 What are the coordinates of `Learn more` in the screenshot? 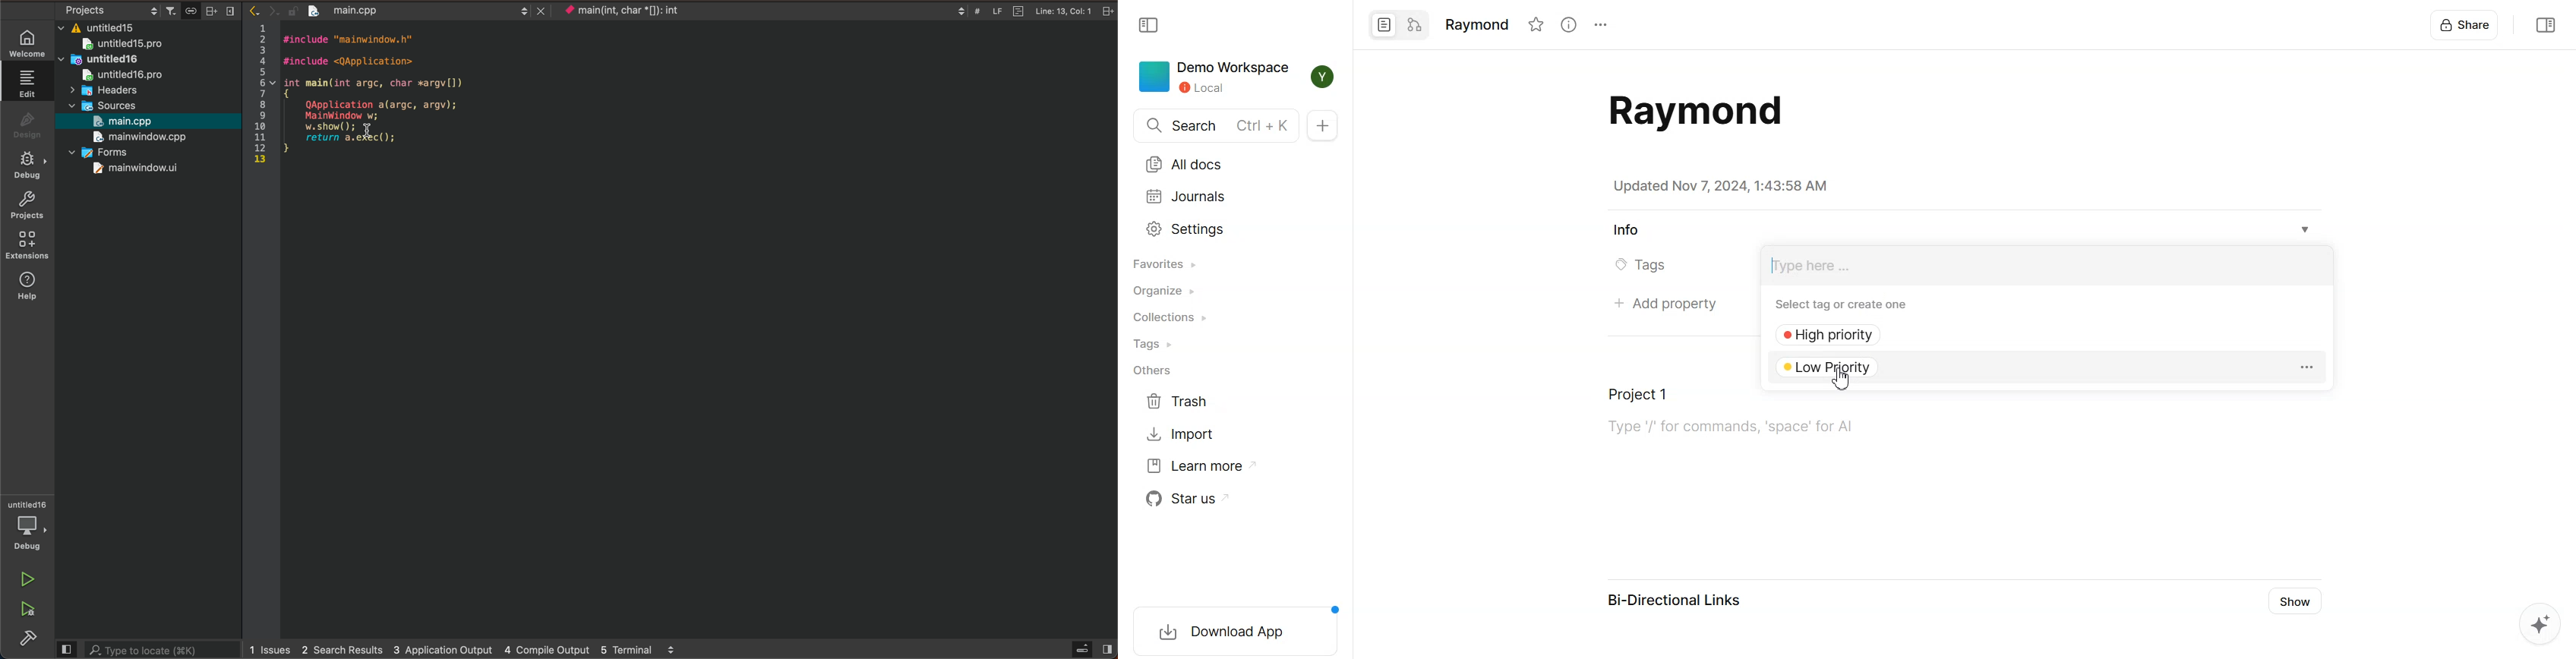 It's located at (1203, 465).